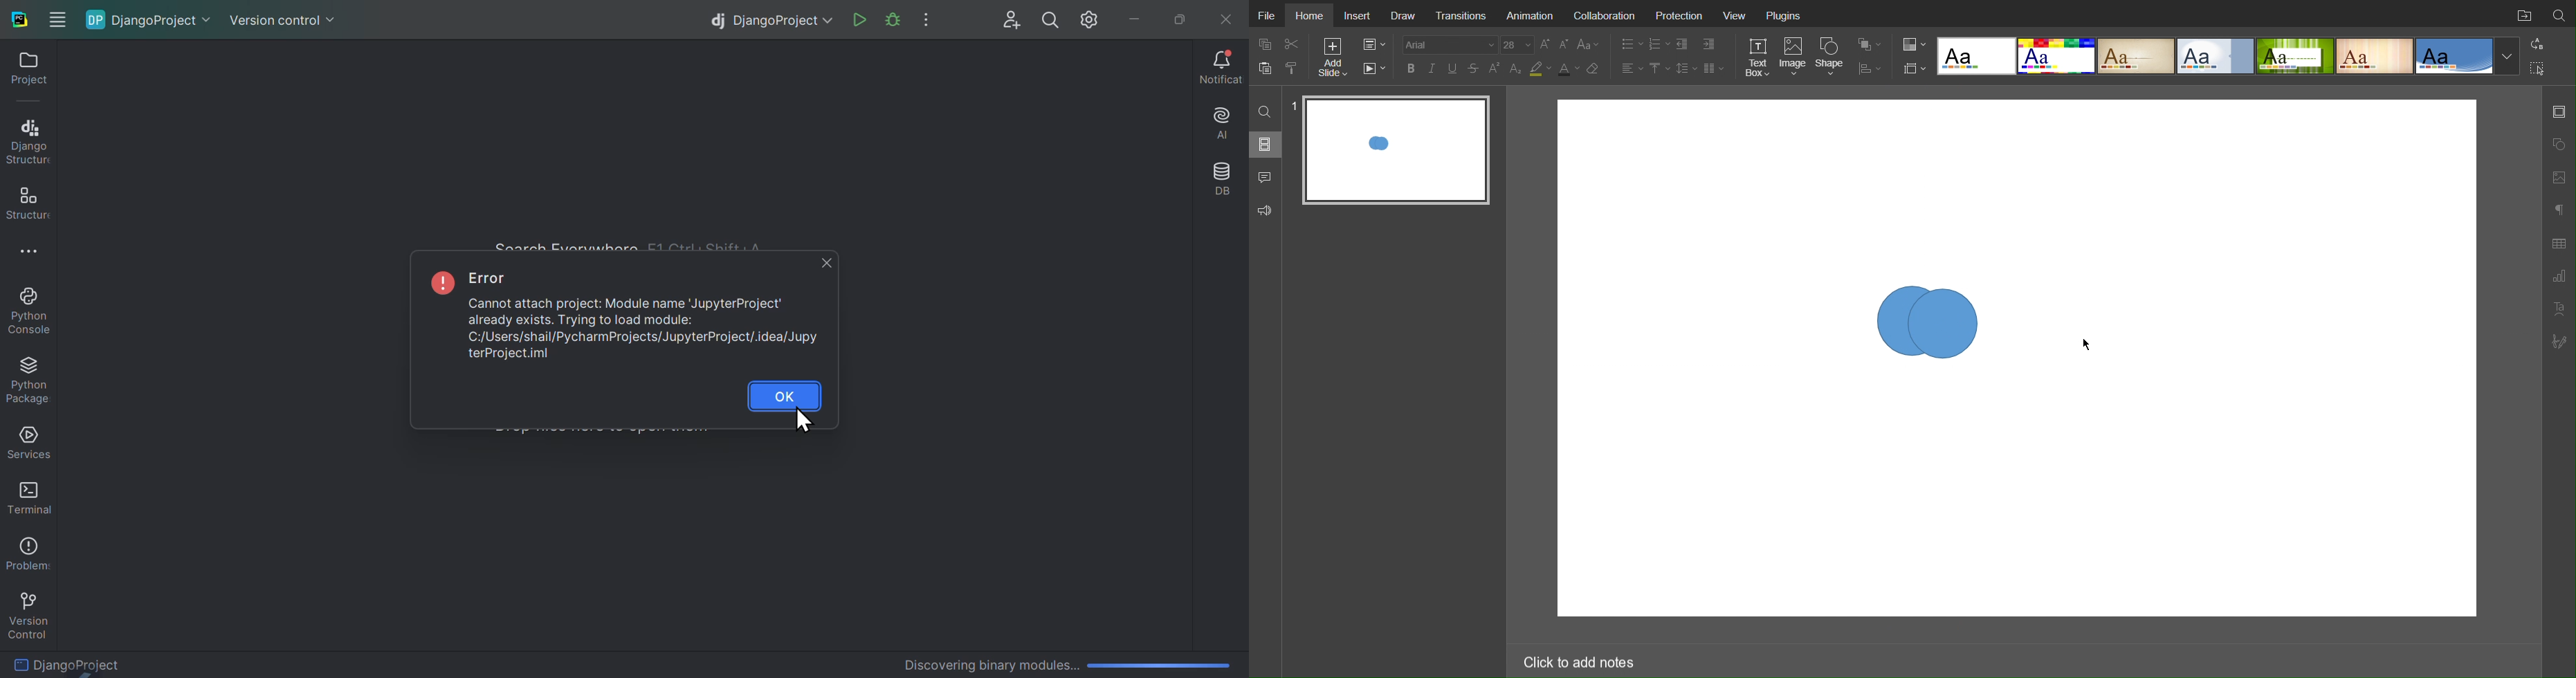 The height and width of the screenshot is (700, 2576). What do you see at coordinates (1629, 44) in the screenshot?
I see `Bullet List` at bounding box center [1629, 44].